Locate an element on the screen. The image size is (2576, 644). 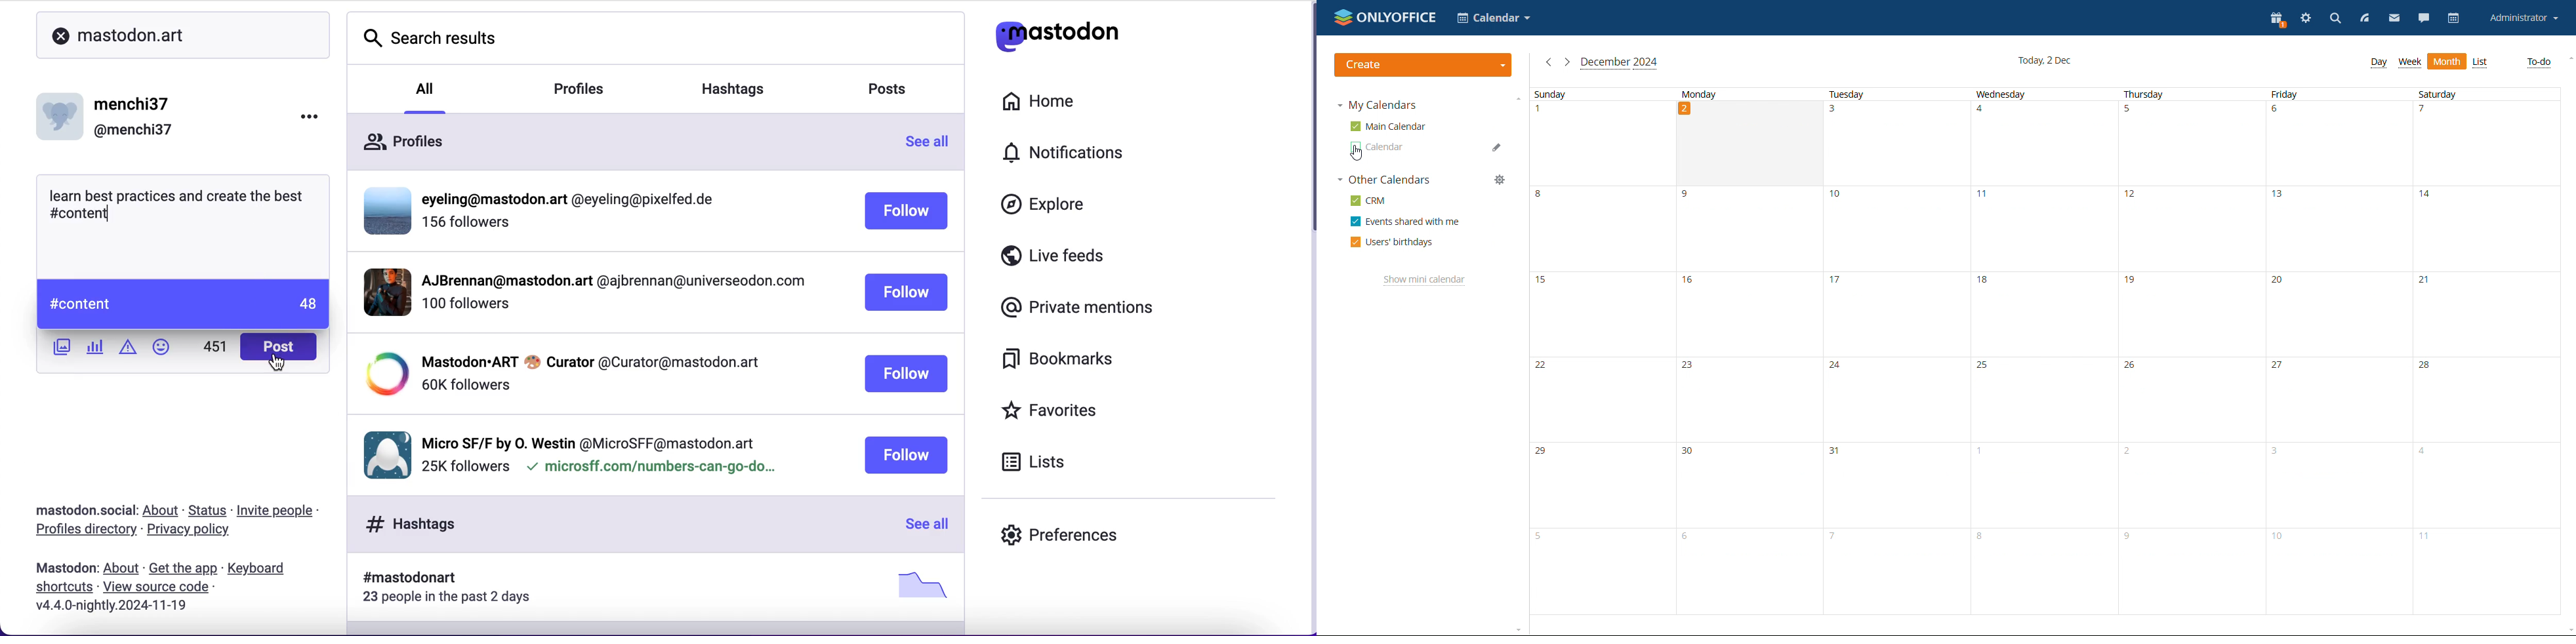
favorites is located at coordinates (1077, 410).